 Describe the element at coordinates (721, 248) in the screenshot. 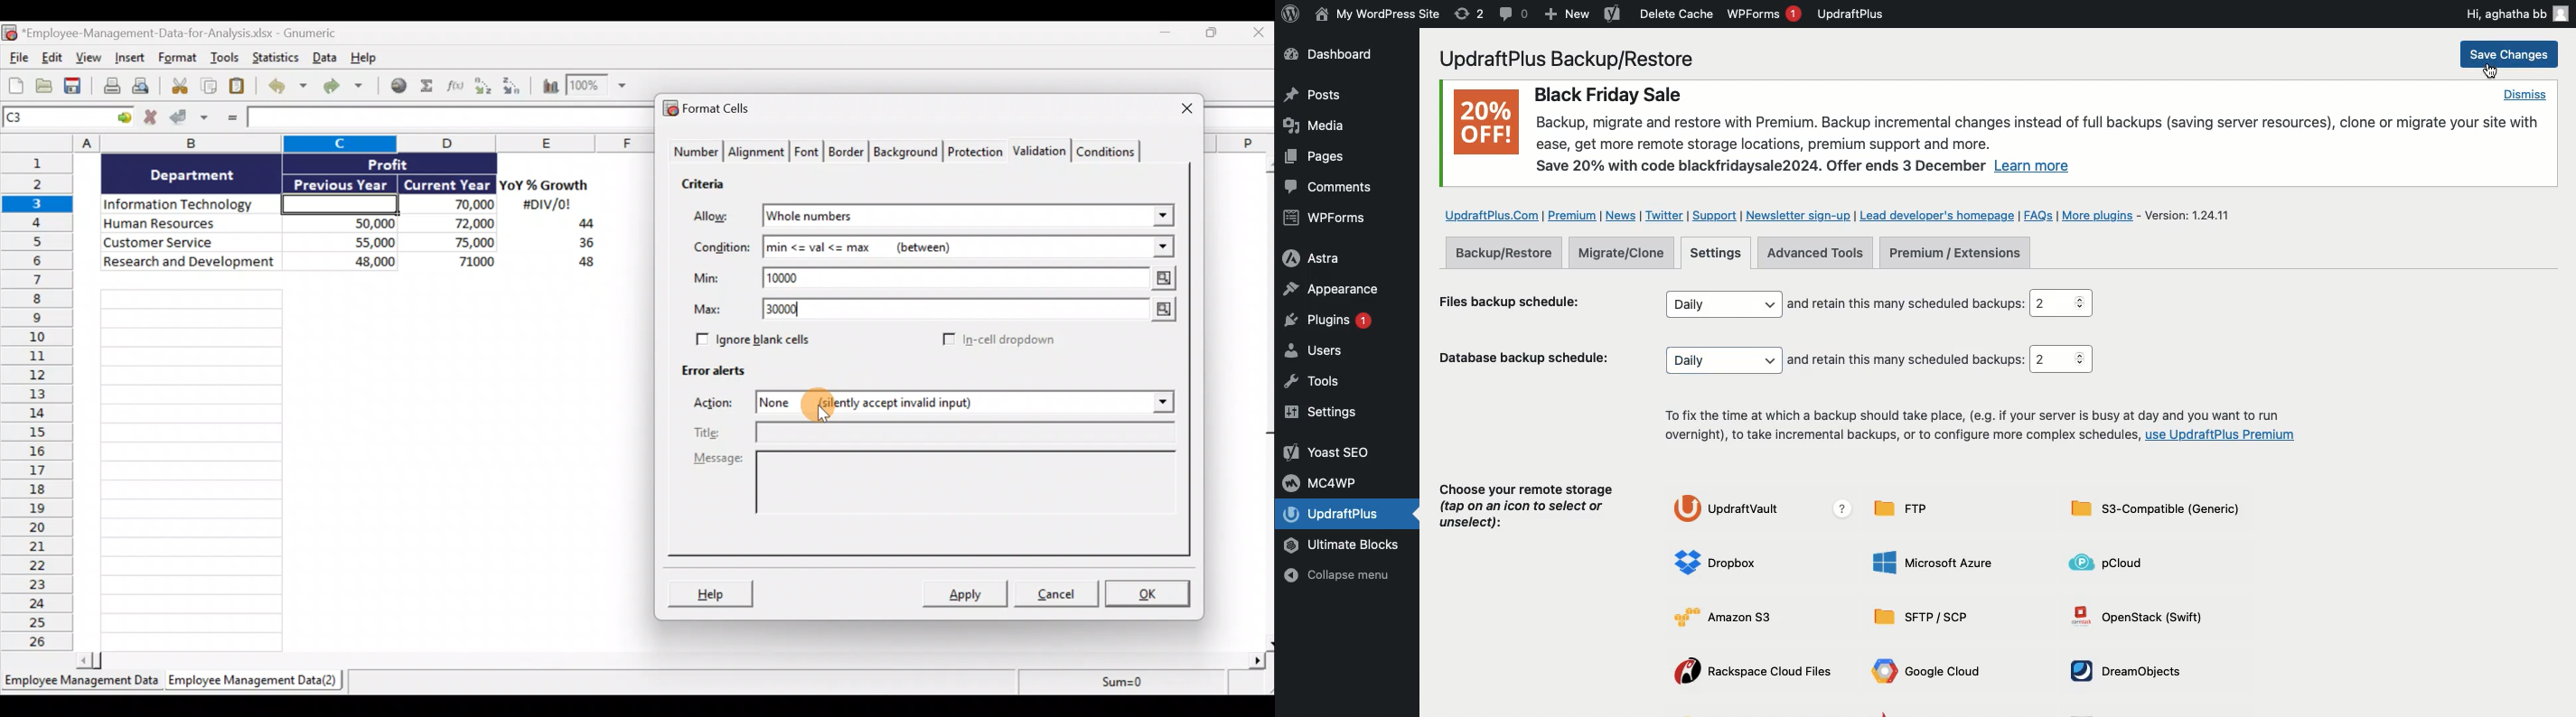

I see `Condition` at that location.